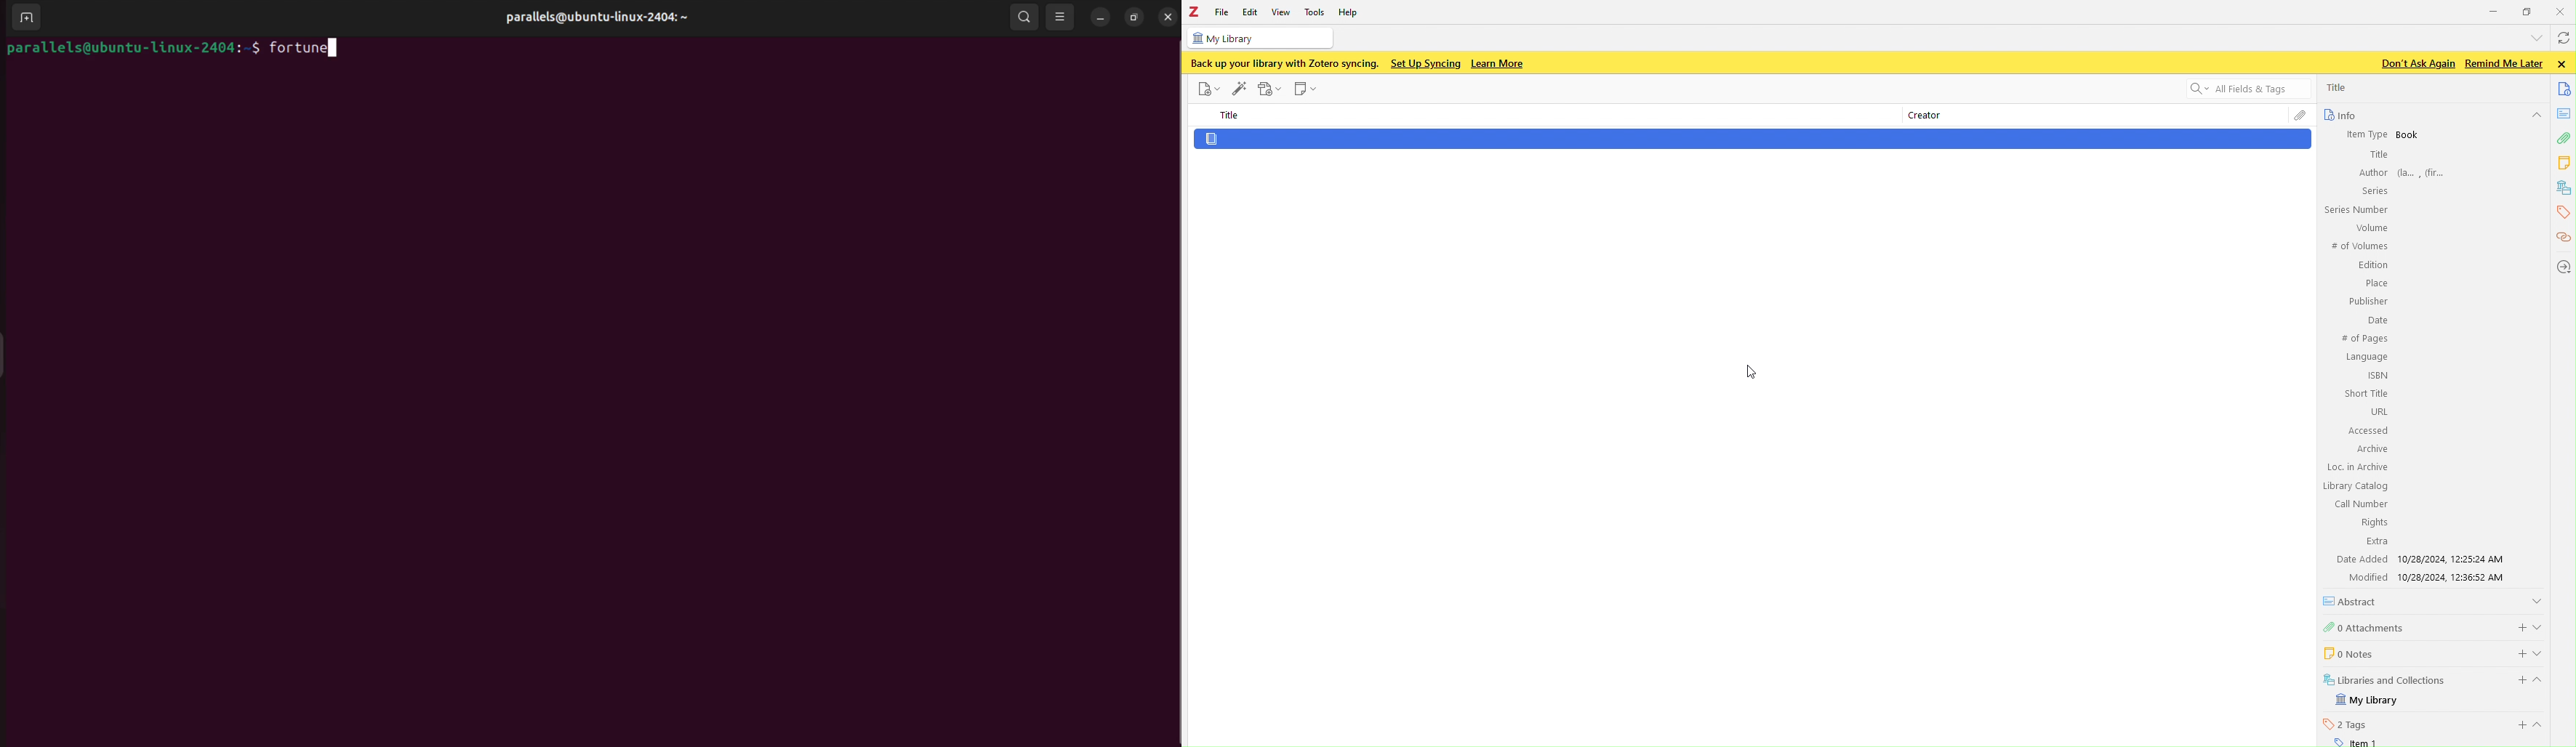 This screenshot has height=756, width=2576. Describe the element at coordinates (2370, 227) in the screenshot. I see `‘Volume` at that location.